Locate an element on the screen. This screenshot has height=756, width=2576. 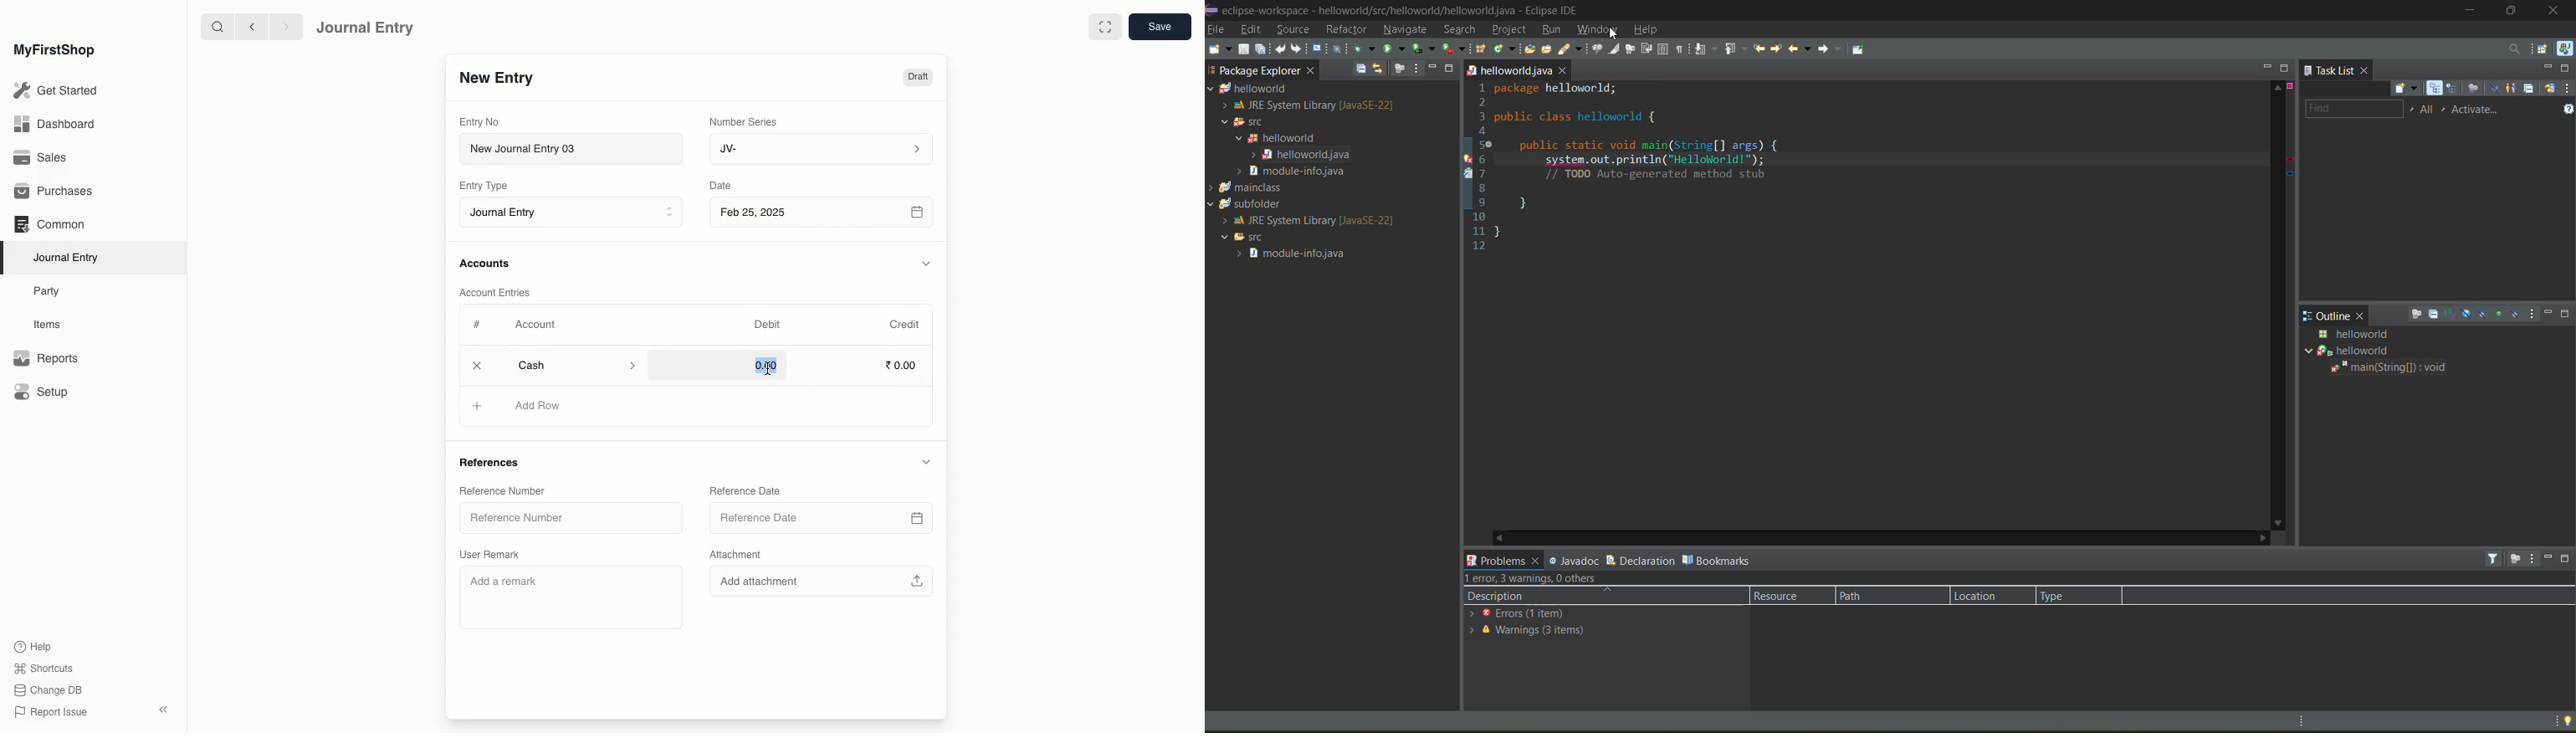
Reference Number is located at coordinates (504, 491).